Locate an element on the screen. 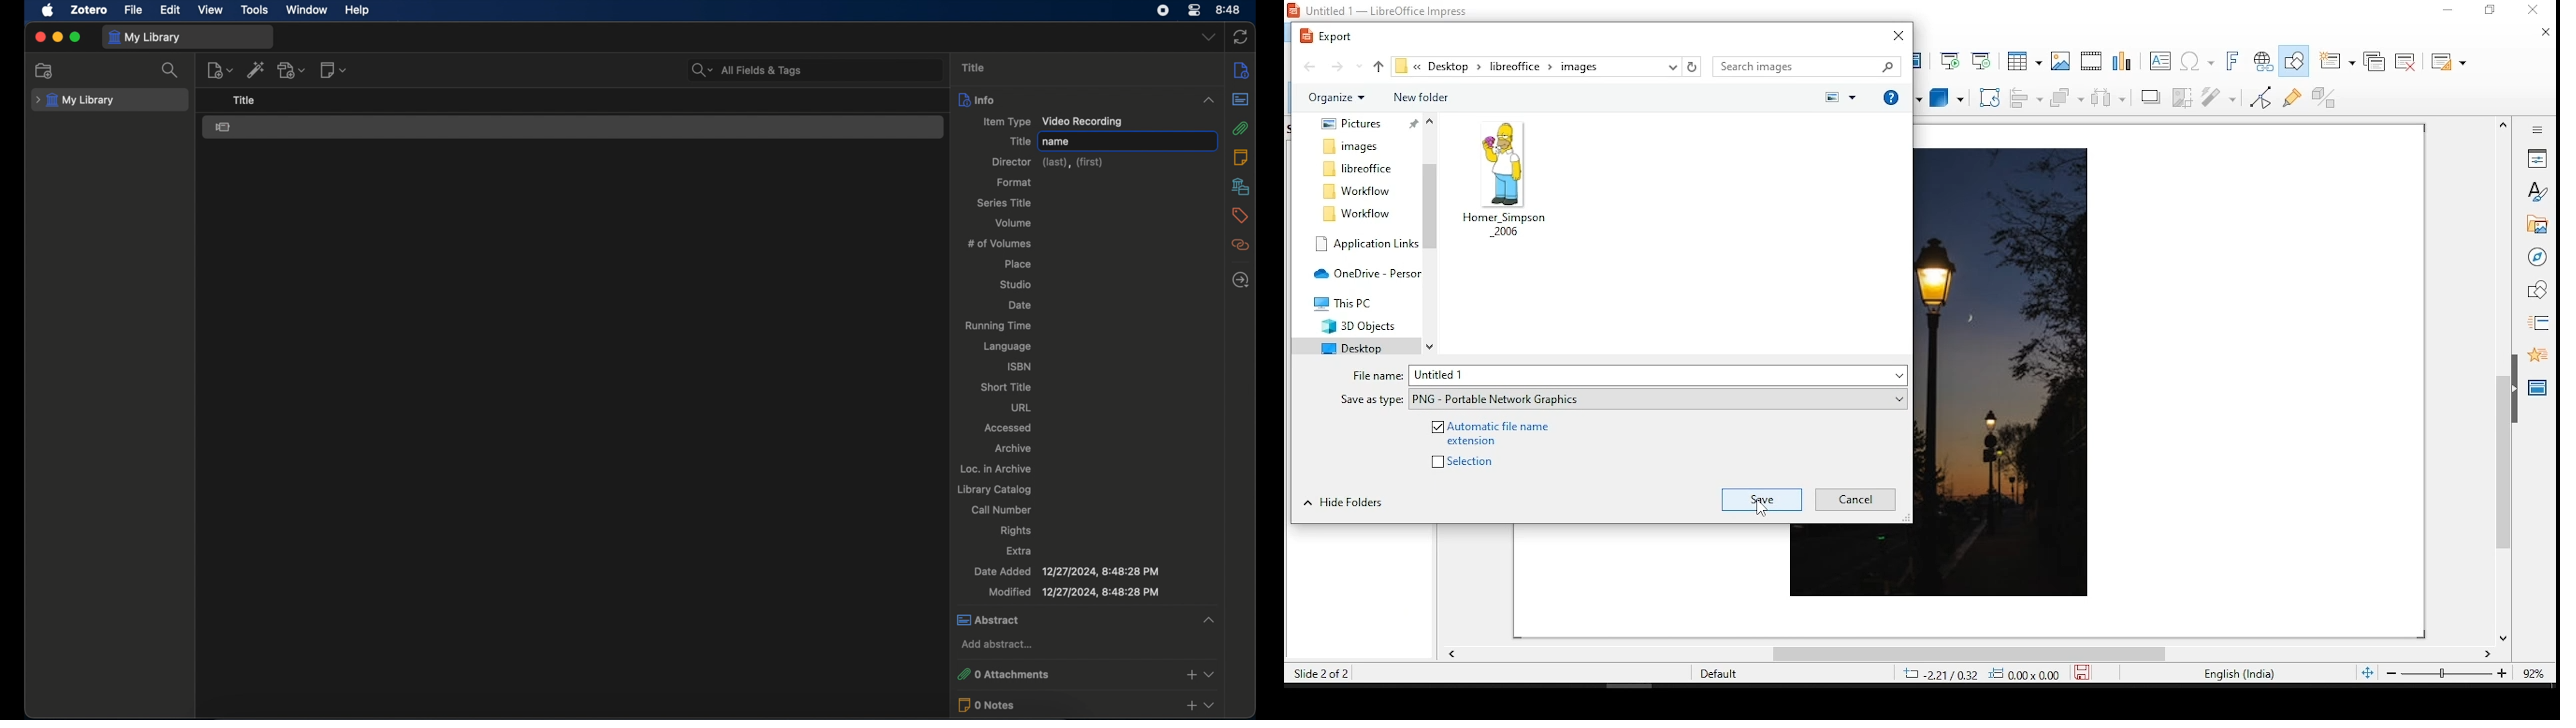 The image size is (2576, 728). format is located at coordinates (1015, 183).